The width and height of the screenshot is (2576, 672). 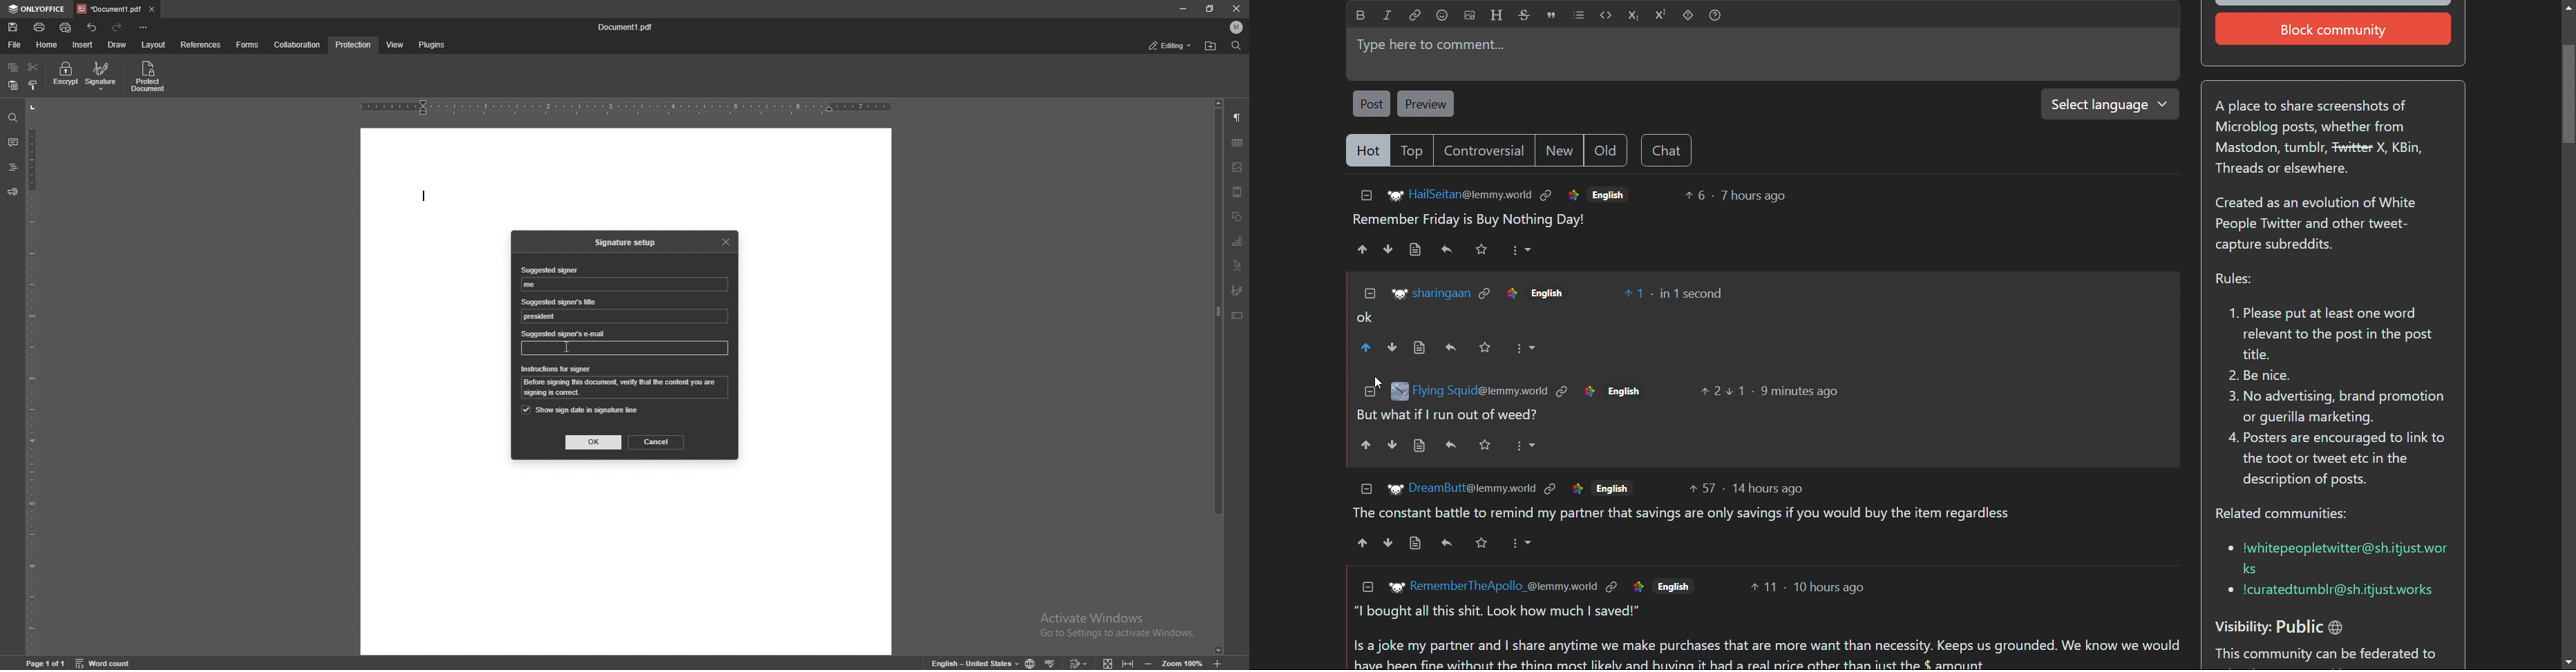 I want to click on heading, so click(x=12, y=168).